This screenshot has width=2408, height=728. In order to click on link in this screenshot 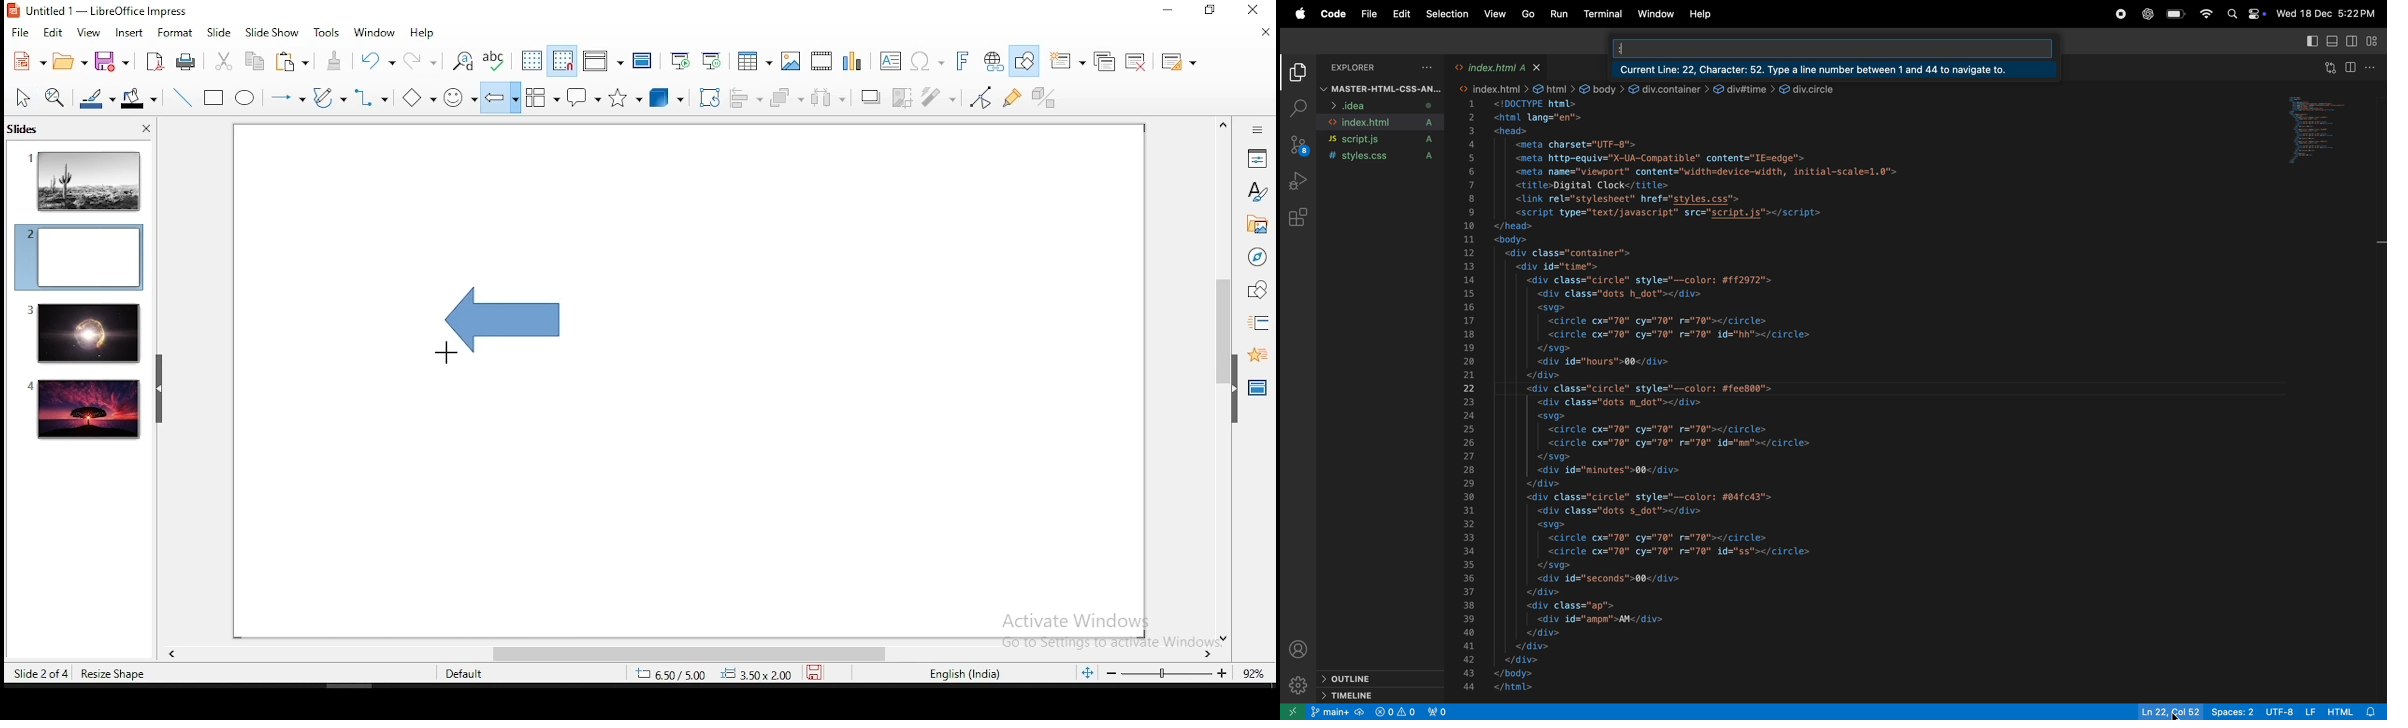, I will do `click(1603, 87)`.